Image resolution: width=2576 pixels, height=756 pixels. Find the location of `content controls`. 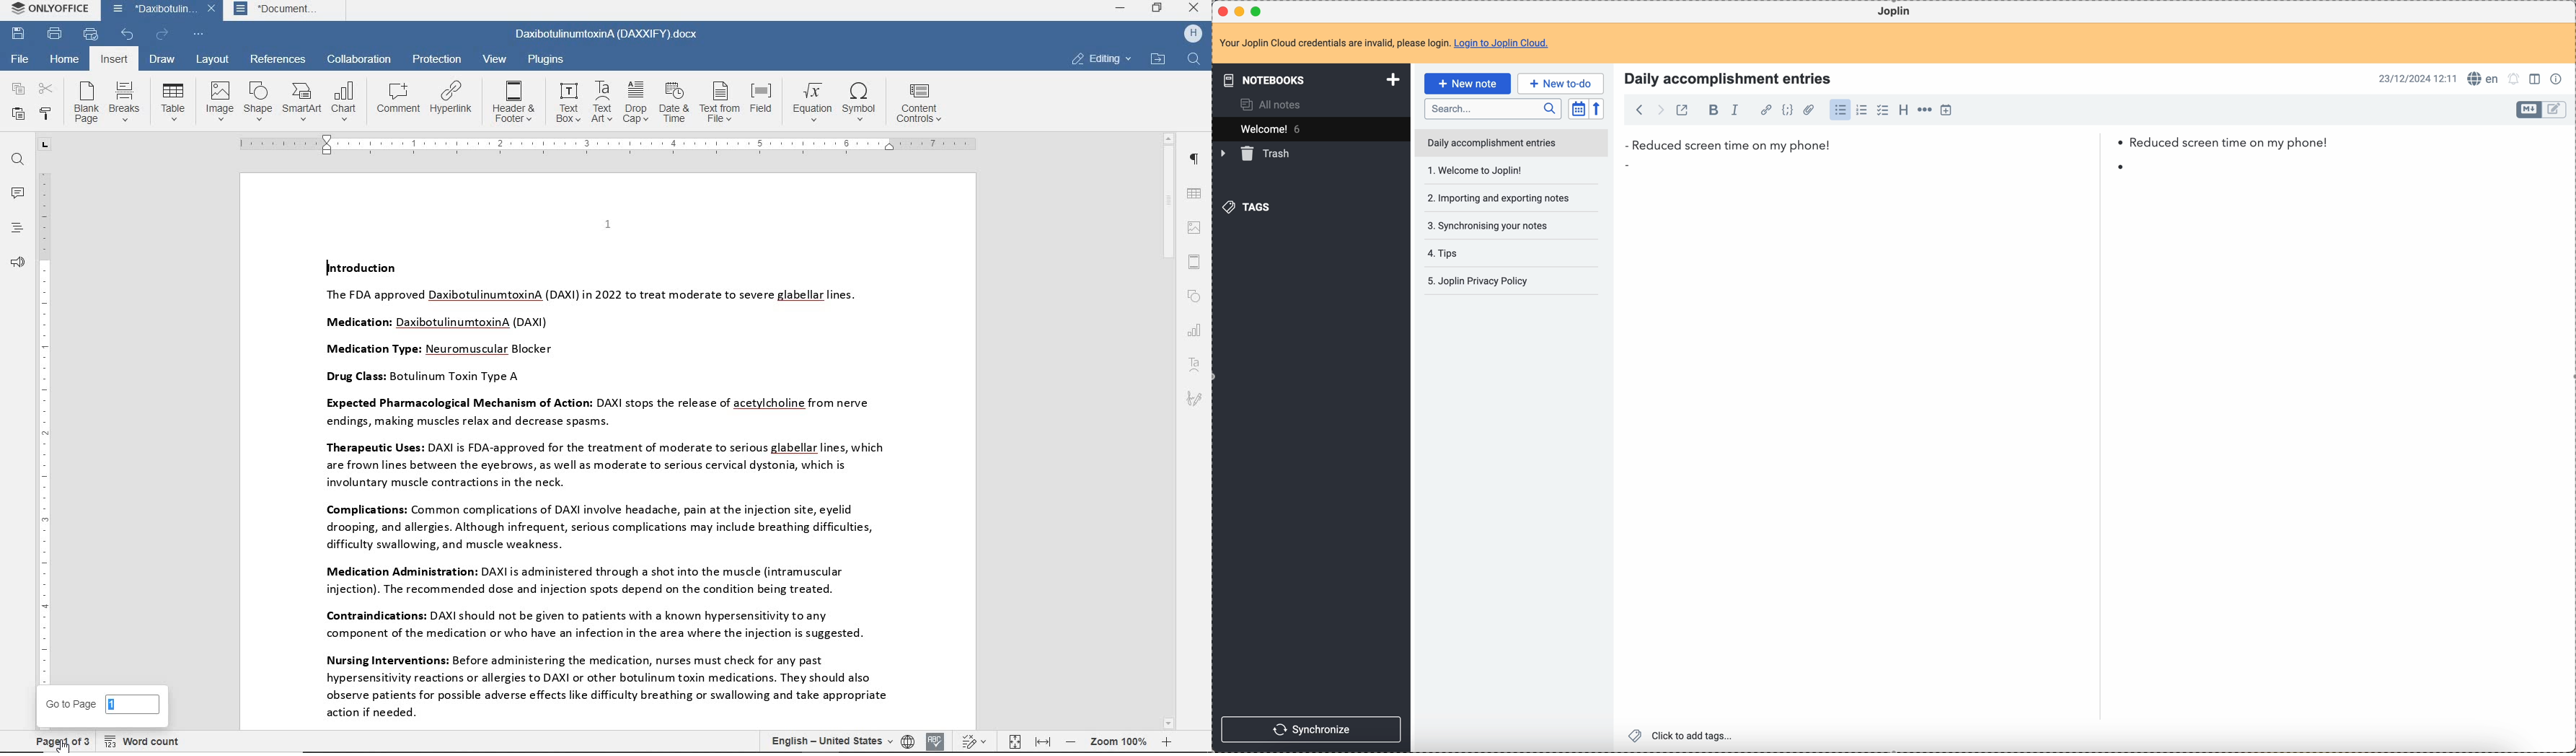

content controls is located at coordinates (924, 103).